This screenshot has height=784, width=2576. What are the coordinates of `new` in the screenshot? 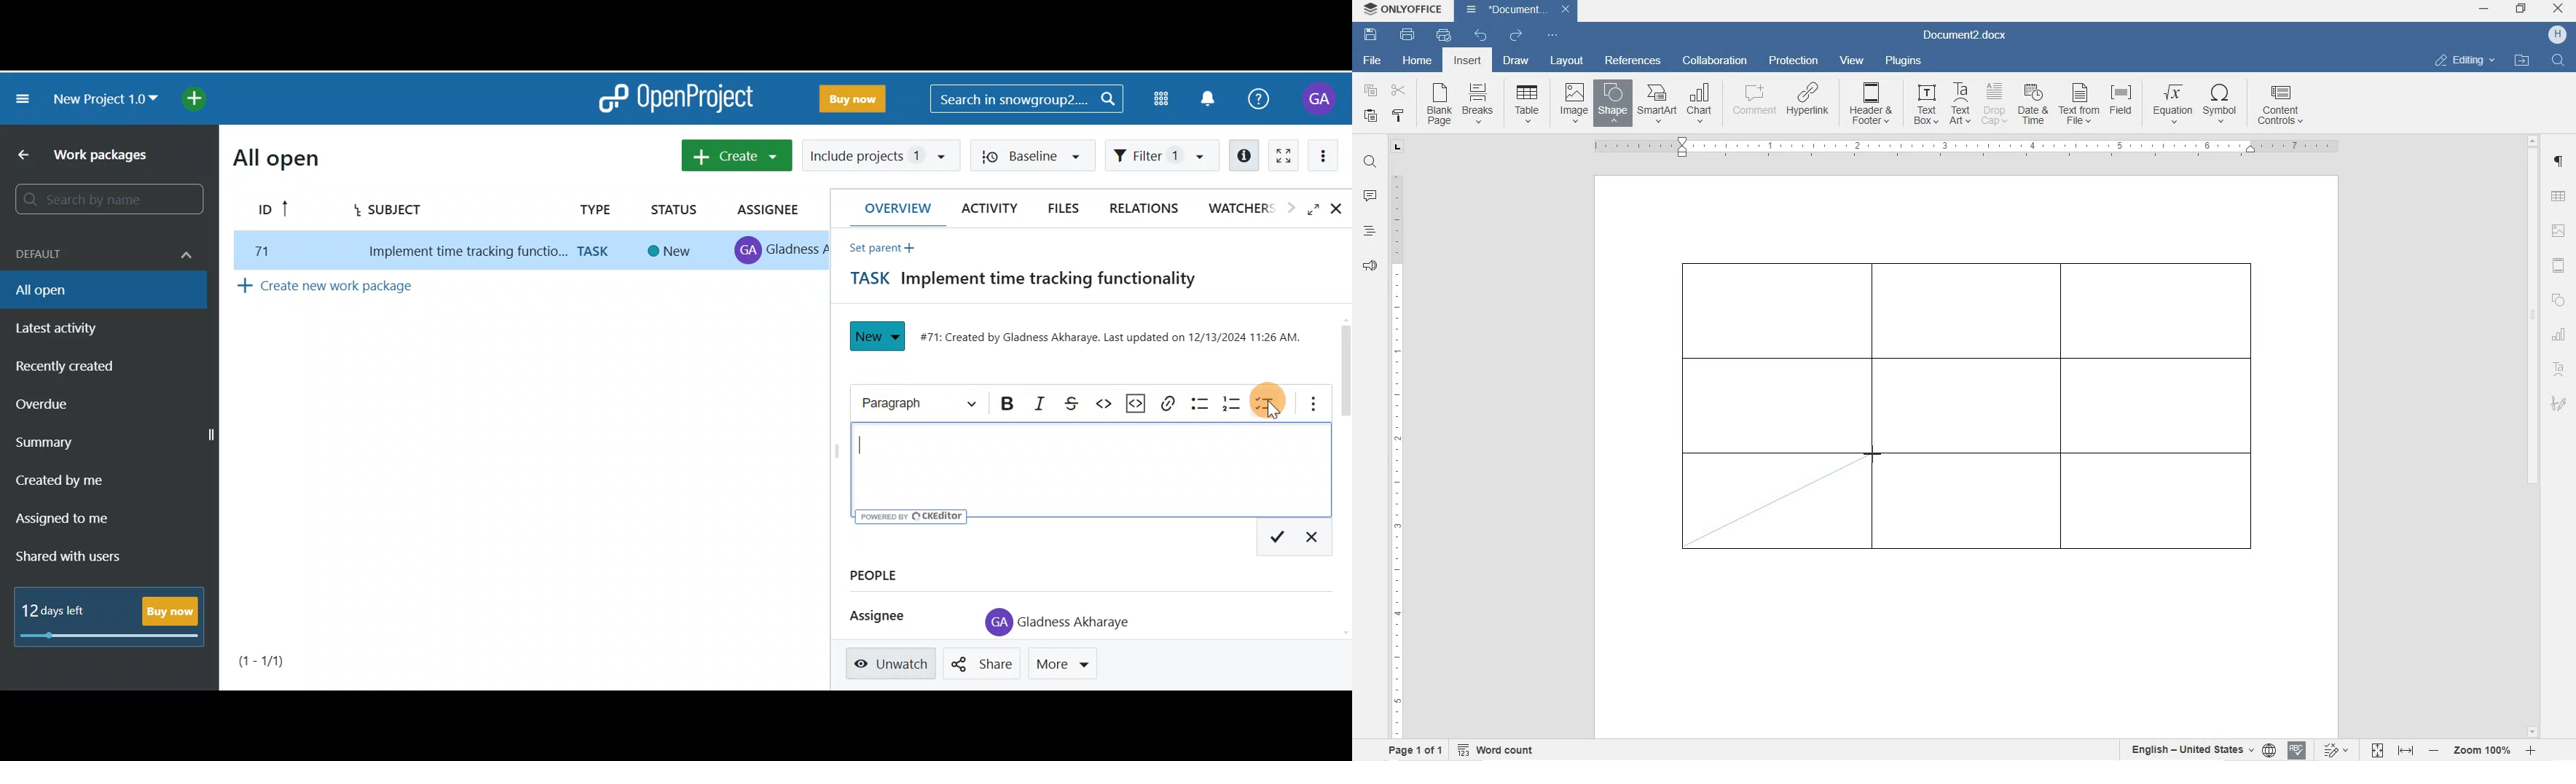 It's located at (672, 252).